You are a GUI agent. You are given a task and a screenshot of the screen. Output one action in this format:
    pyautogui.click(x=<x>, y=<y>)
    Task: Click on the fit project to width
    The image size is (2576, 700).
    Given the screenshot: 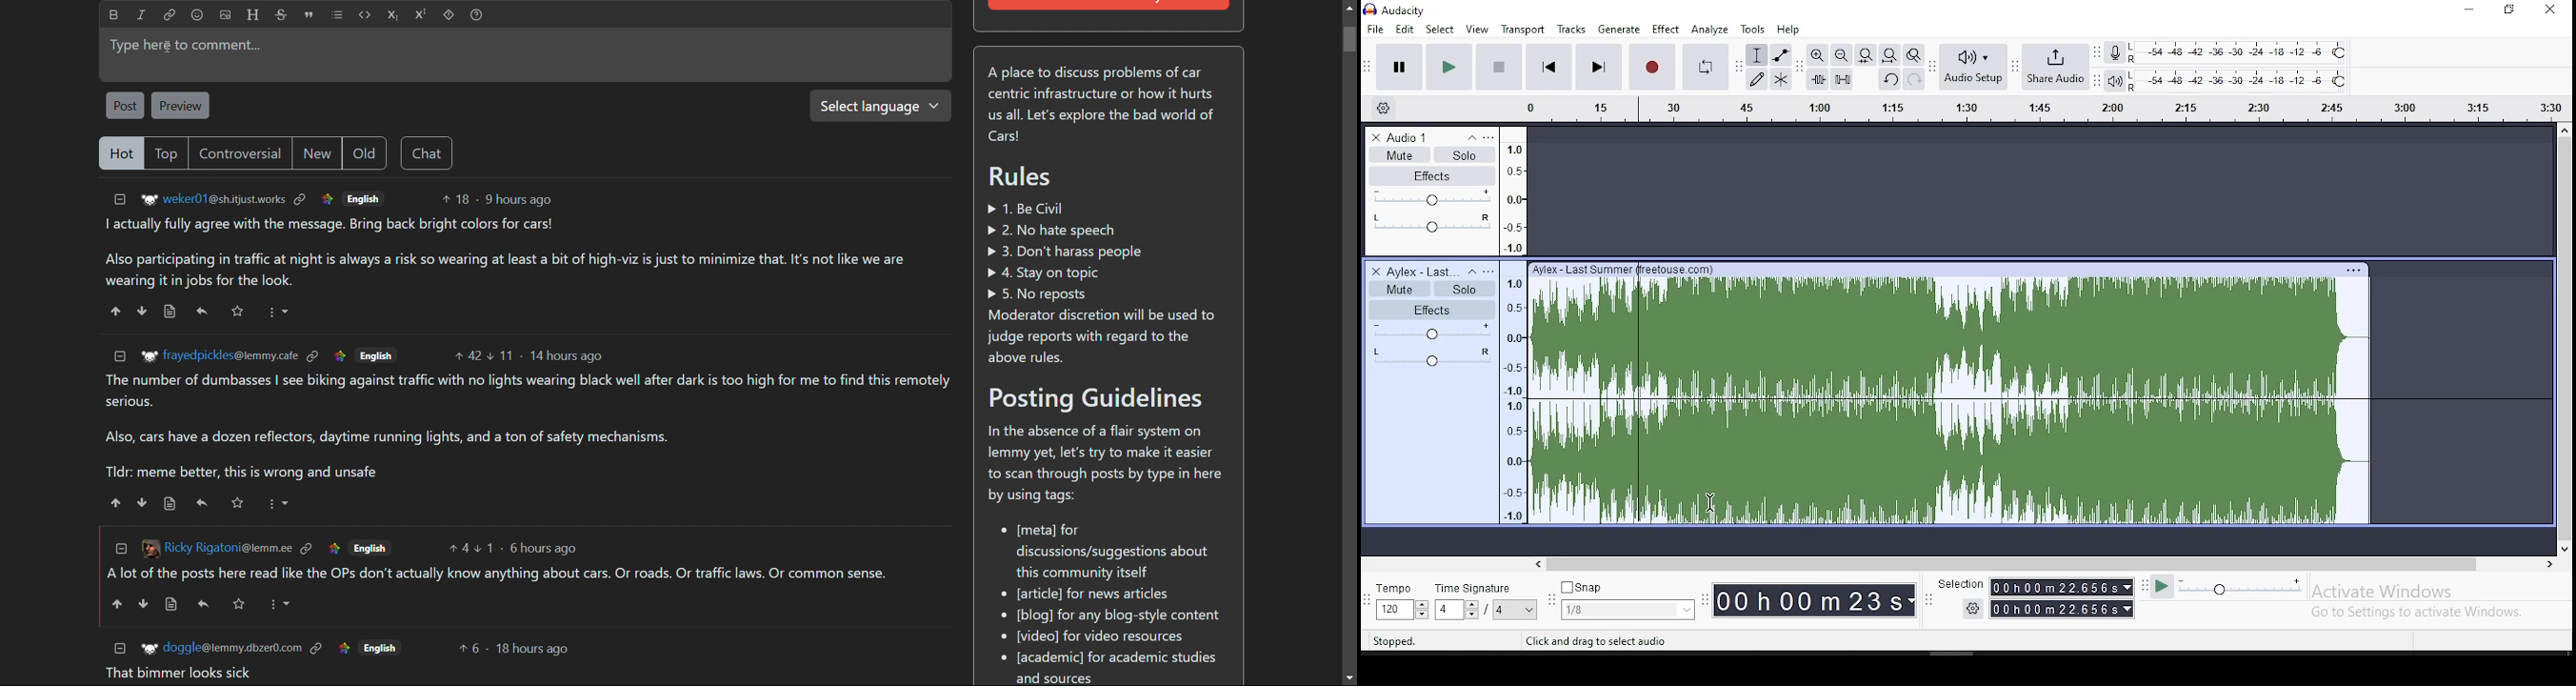 What is the action you would take?
    pyautogui.click(x=1889, y=54)
    